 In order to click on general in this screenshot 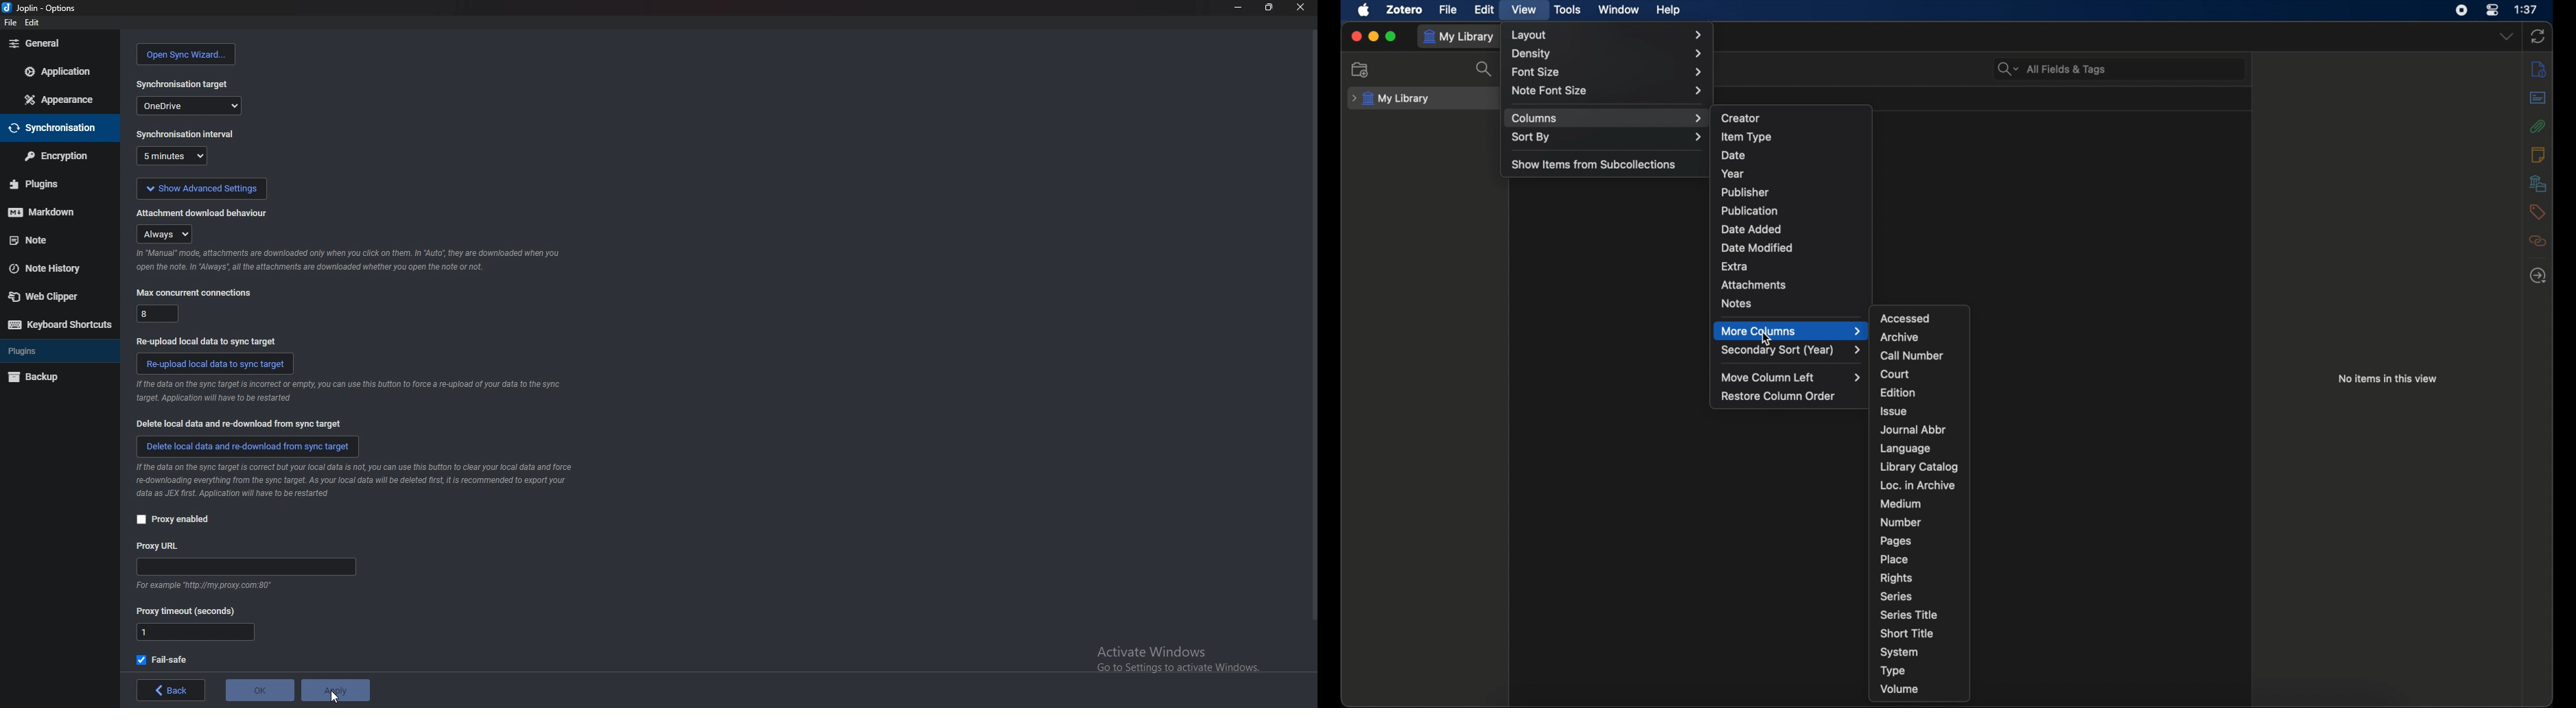, I will do `click(59, 44)`.